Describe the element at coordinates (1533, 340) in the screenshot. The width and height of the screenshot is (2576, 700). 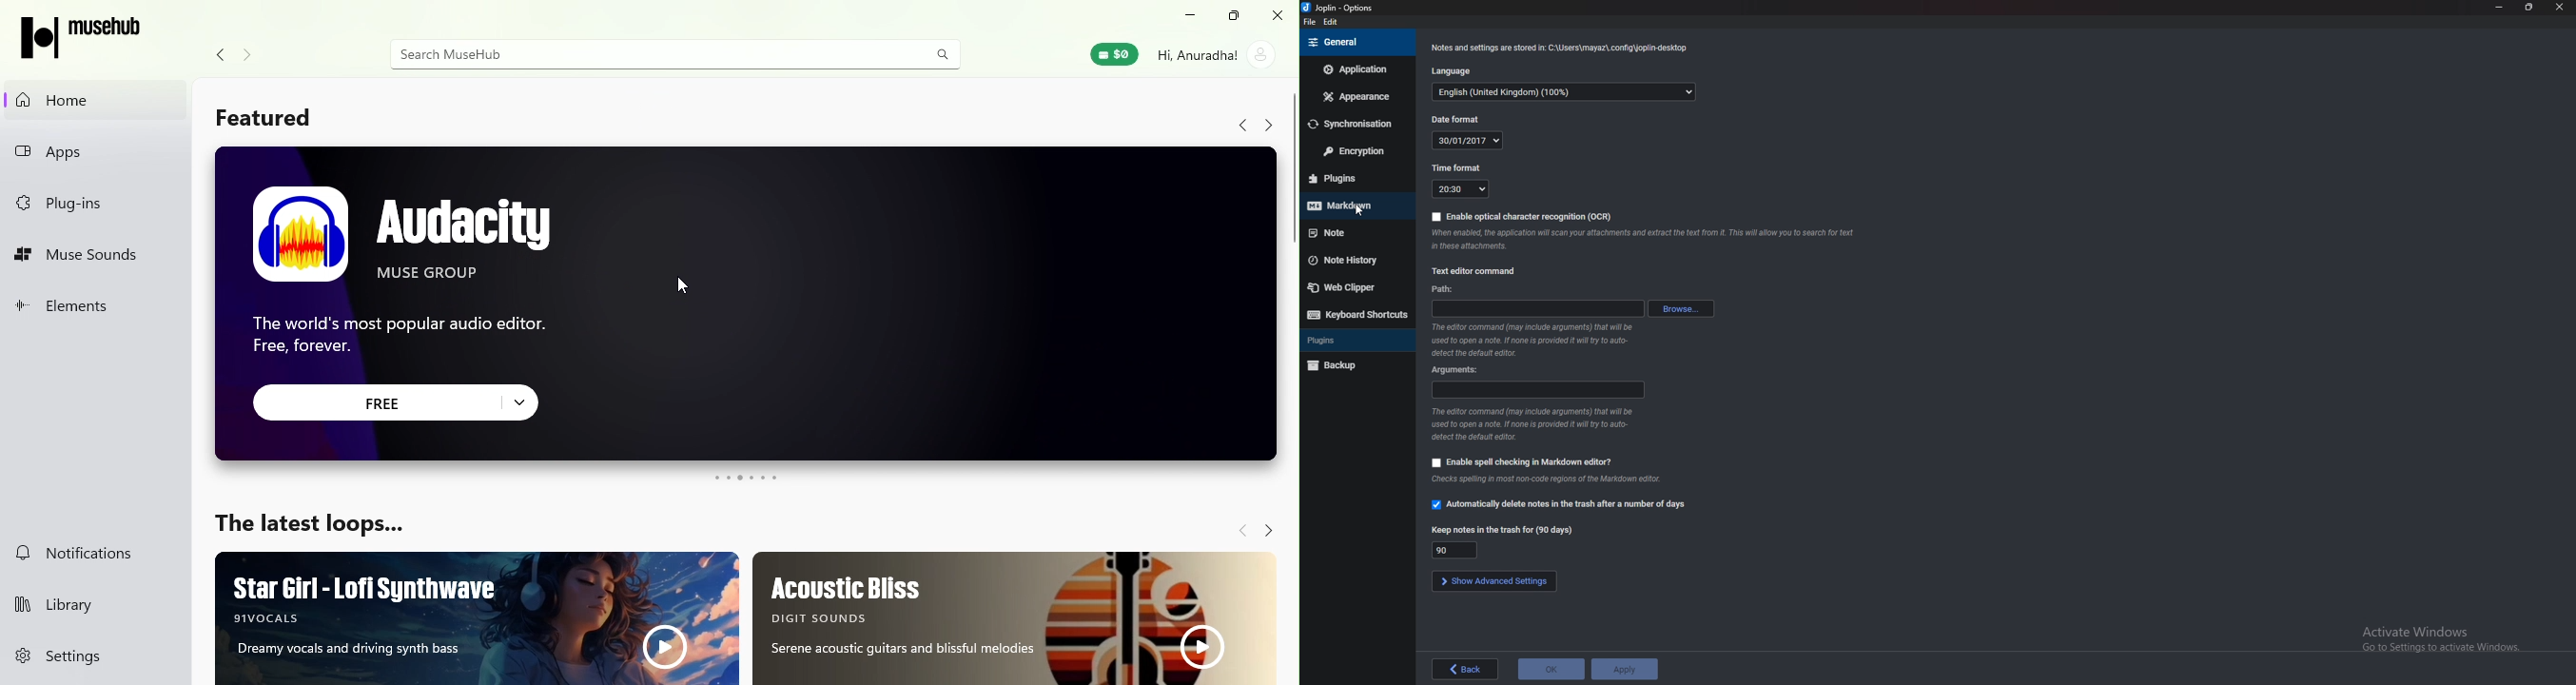
I see `Info` at that location.